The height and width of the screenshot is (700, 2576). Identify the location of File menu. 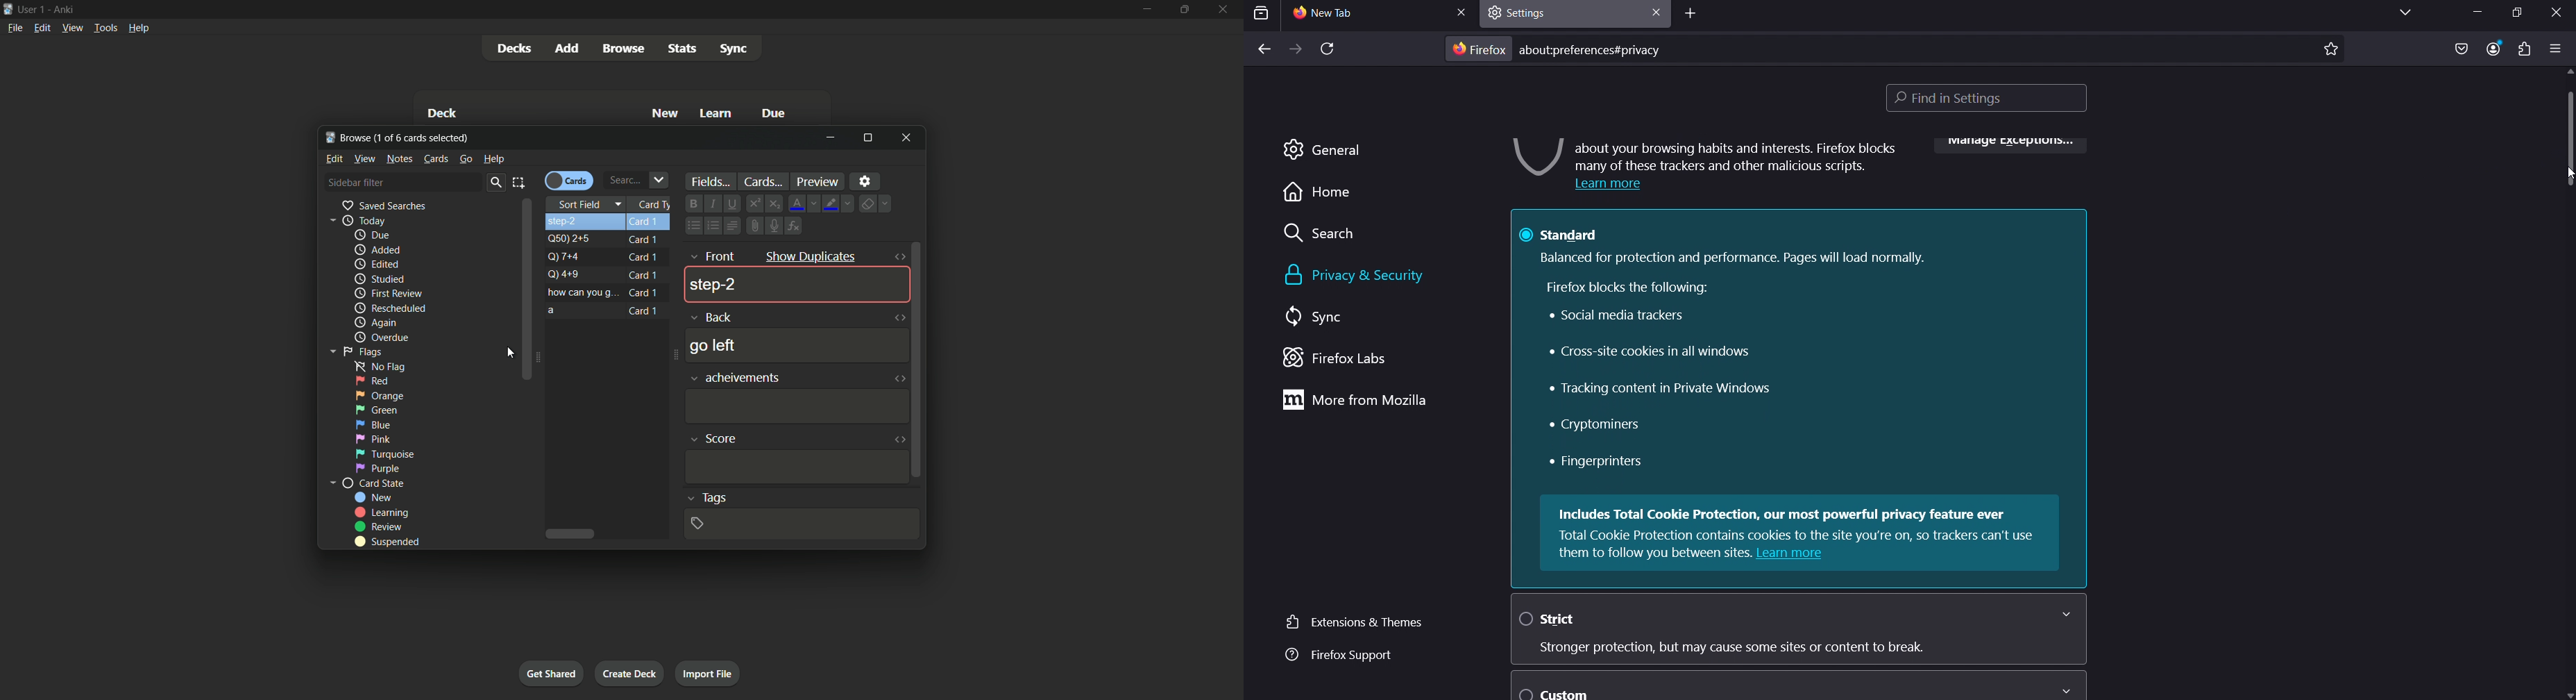
(14, 30).